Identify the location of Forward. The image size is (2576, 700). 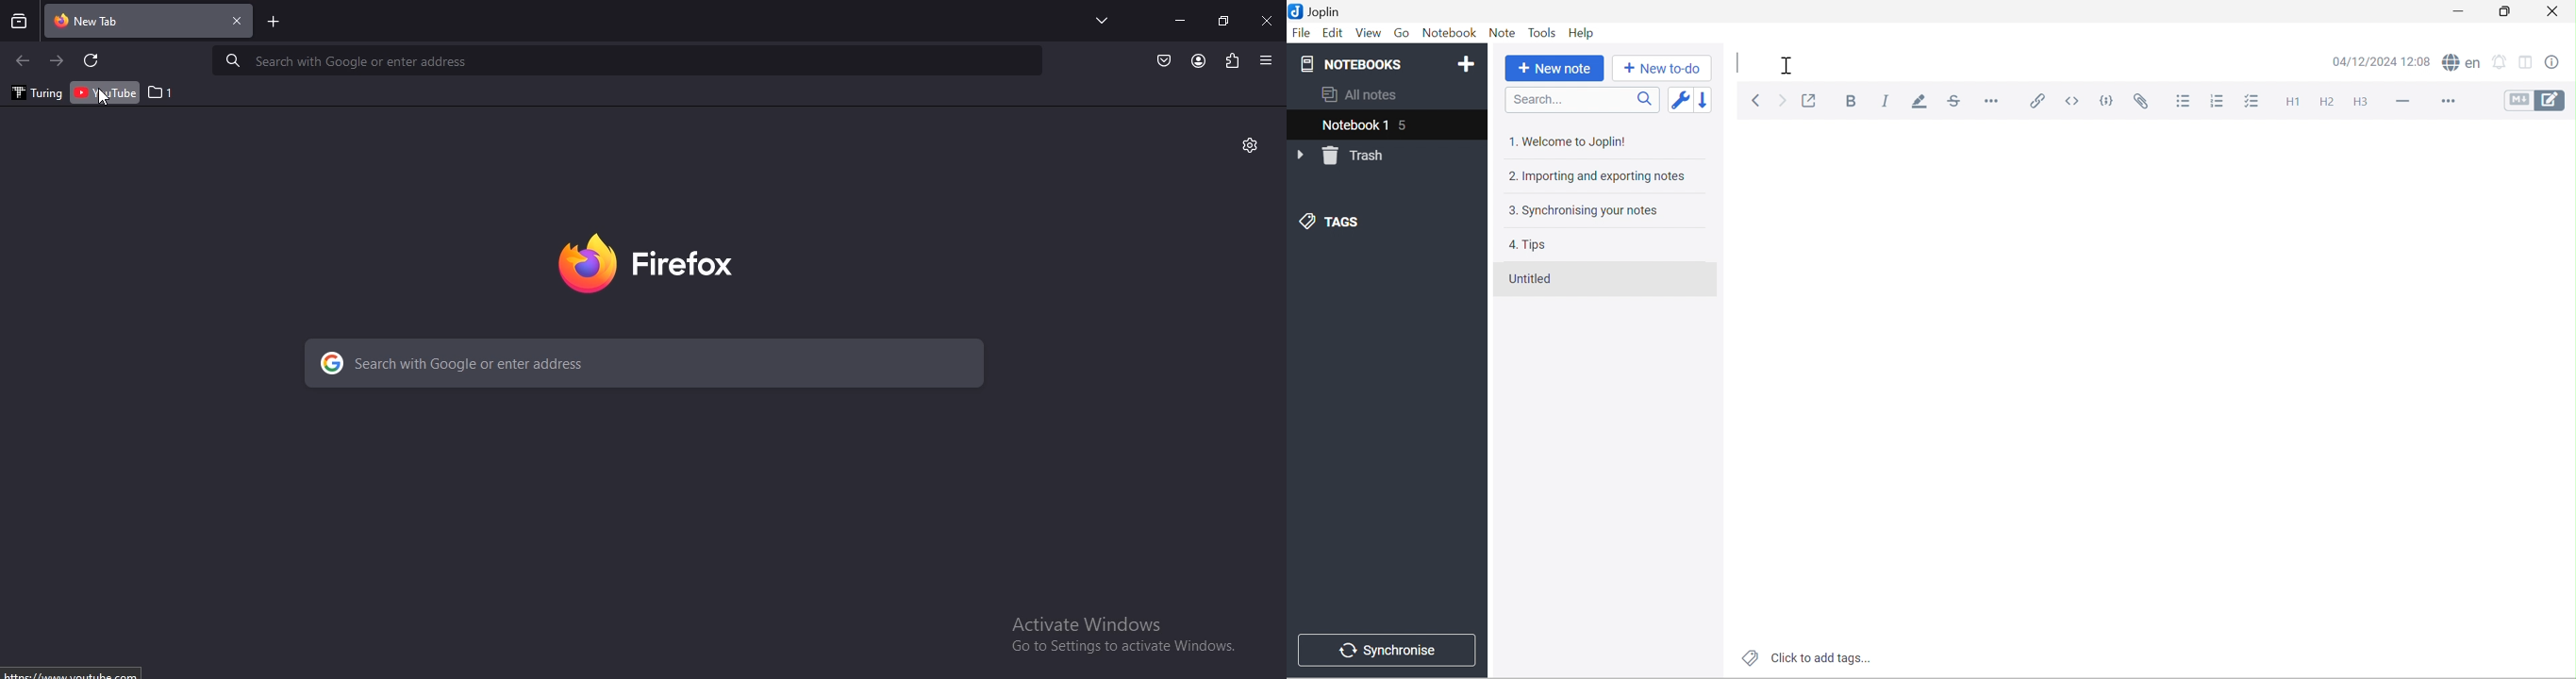
(1782, 102).